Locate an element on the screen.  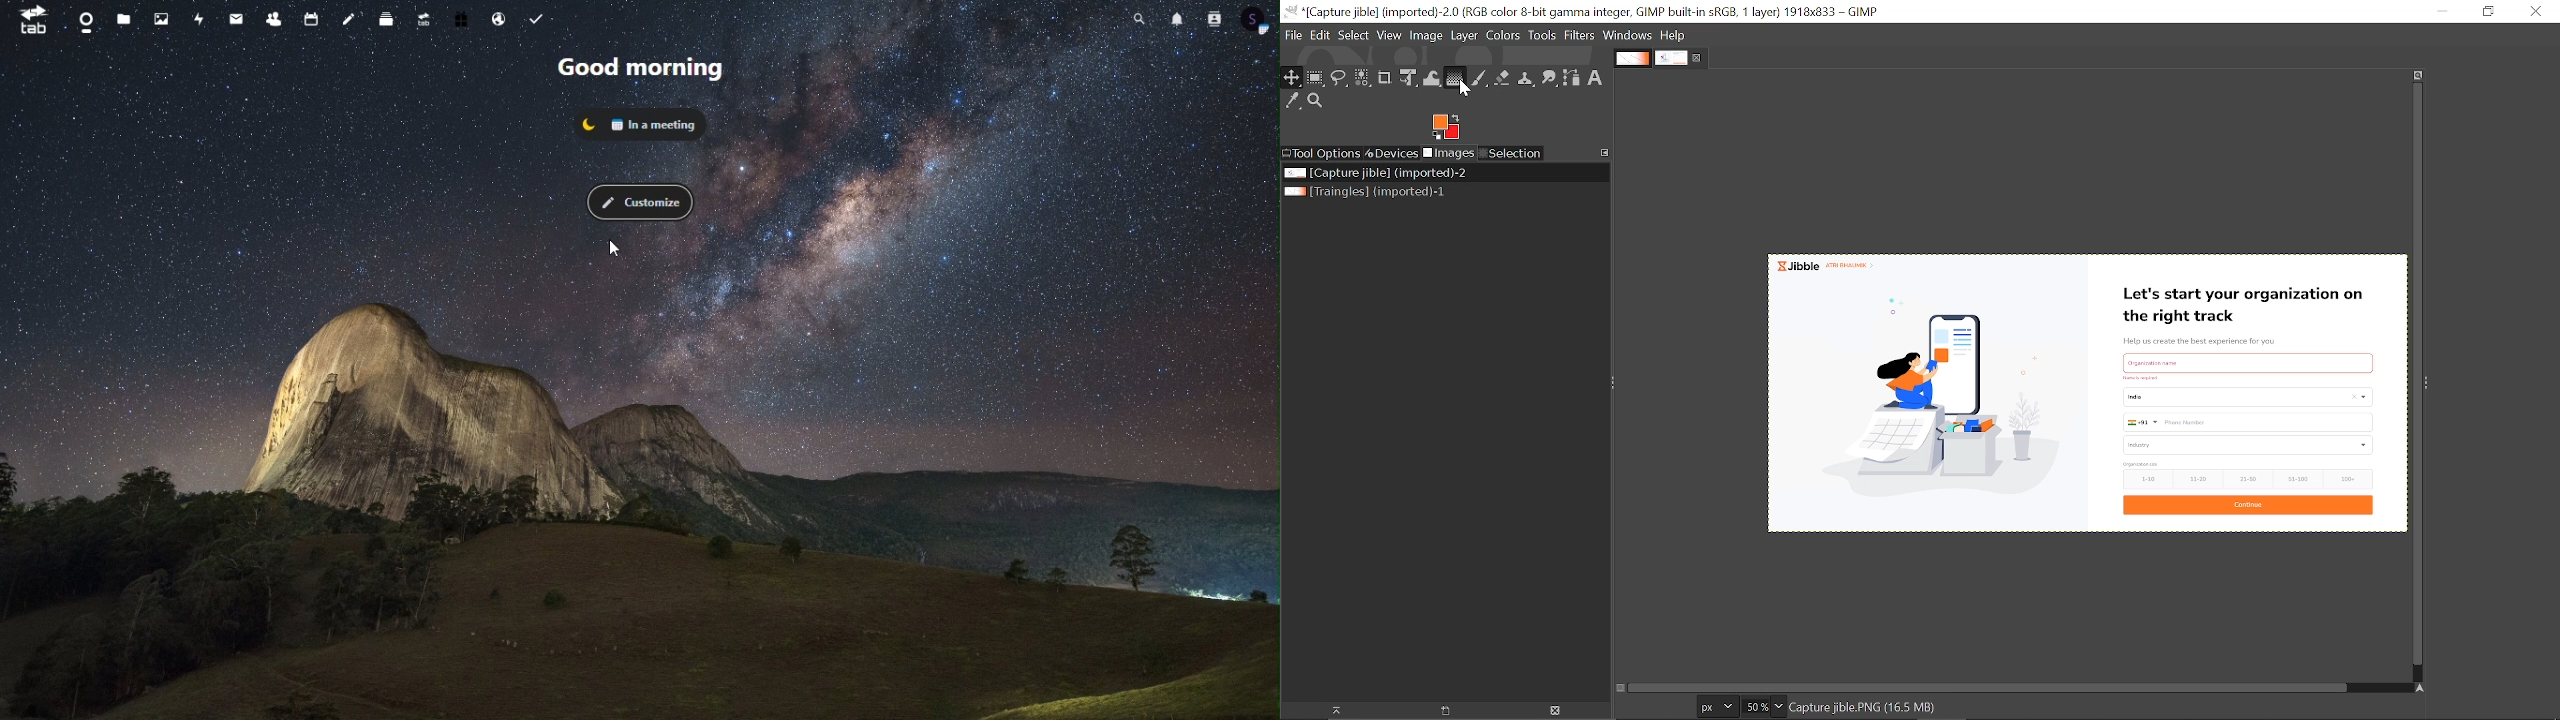
contacts is located at coordinates (273, 18).